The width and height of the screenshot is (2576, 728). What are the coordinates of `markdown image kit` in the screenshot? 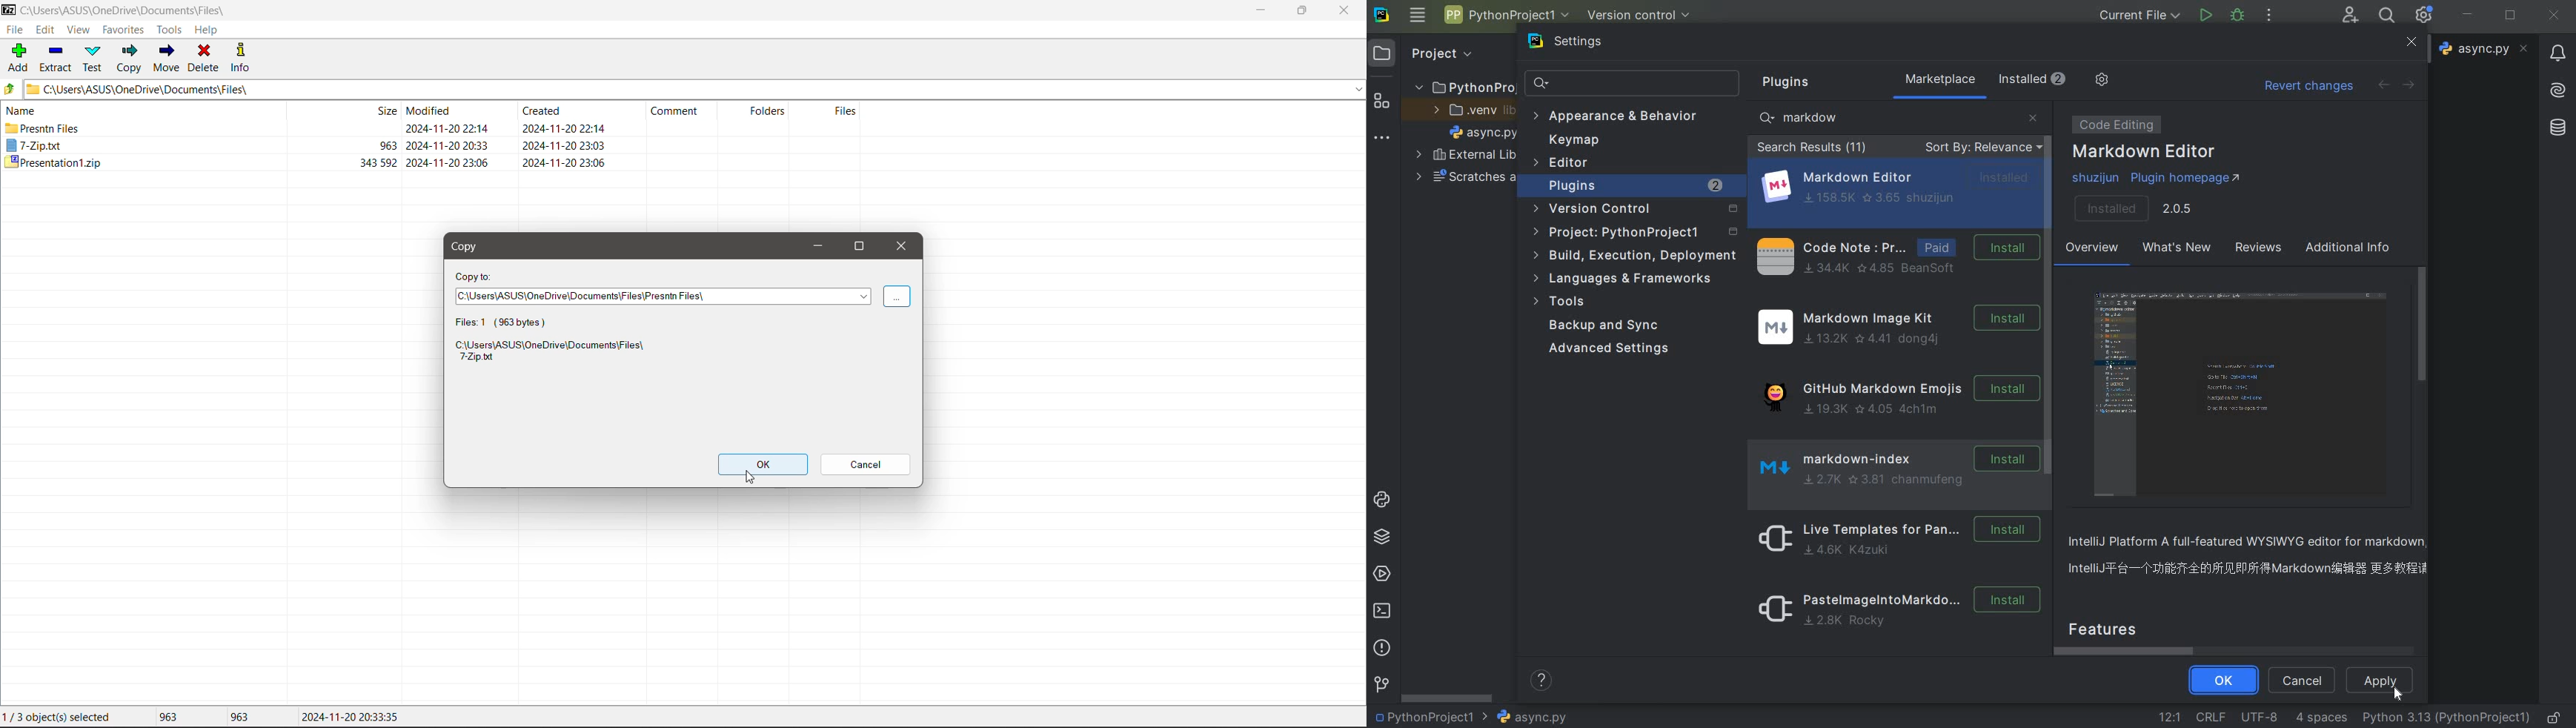 It's located at (1896, 328).